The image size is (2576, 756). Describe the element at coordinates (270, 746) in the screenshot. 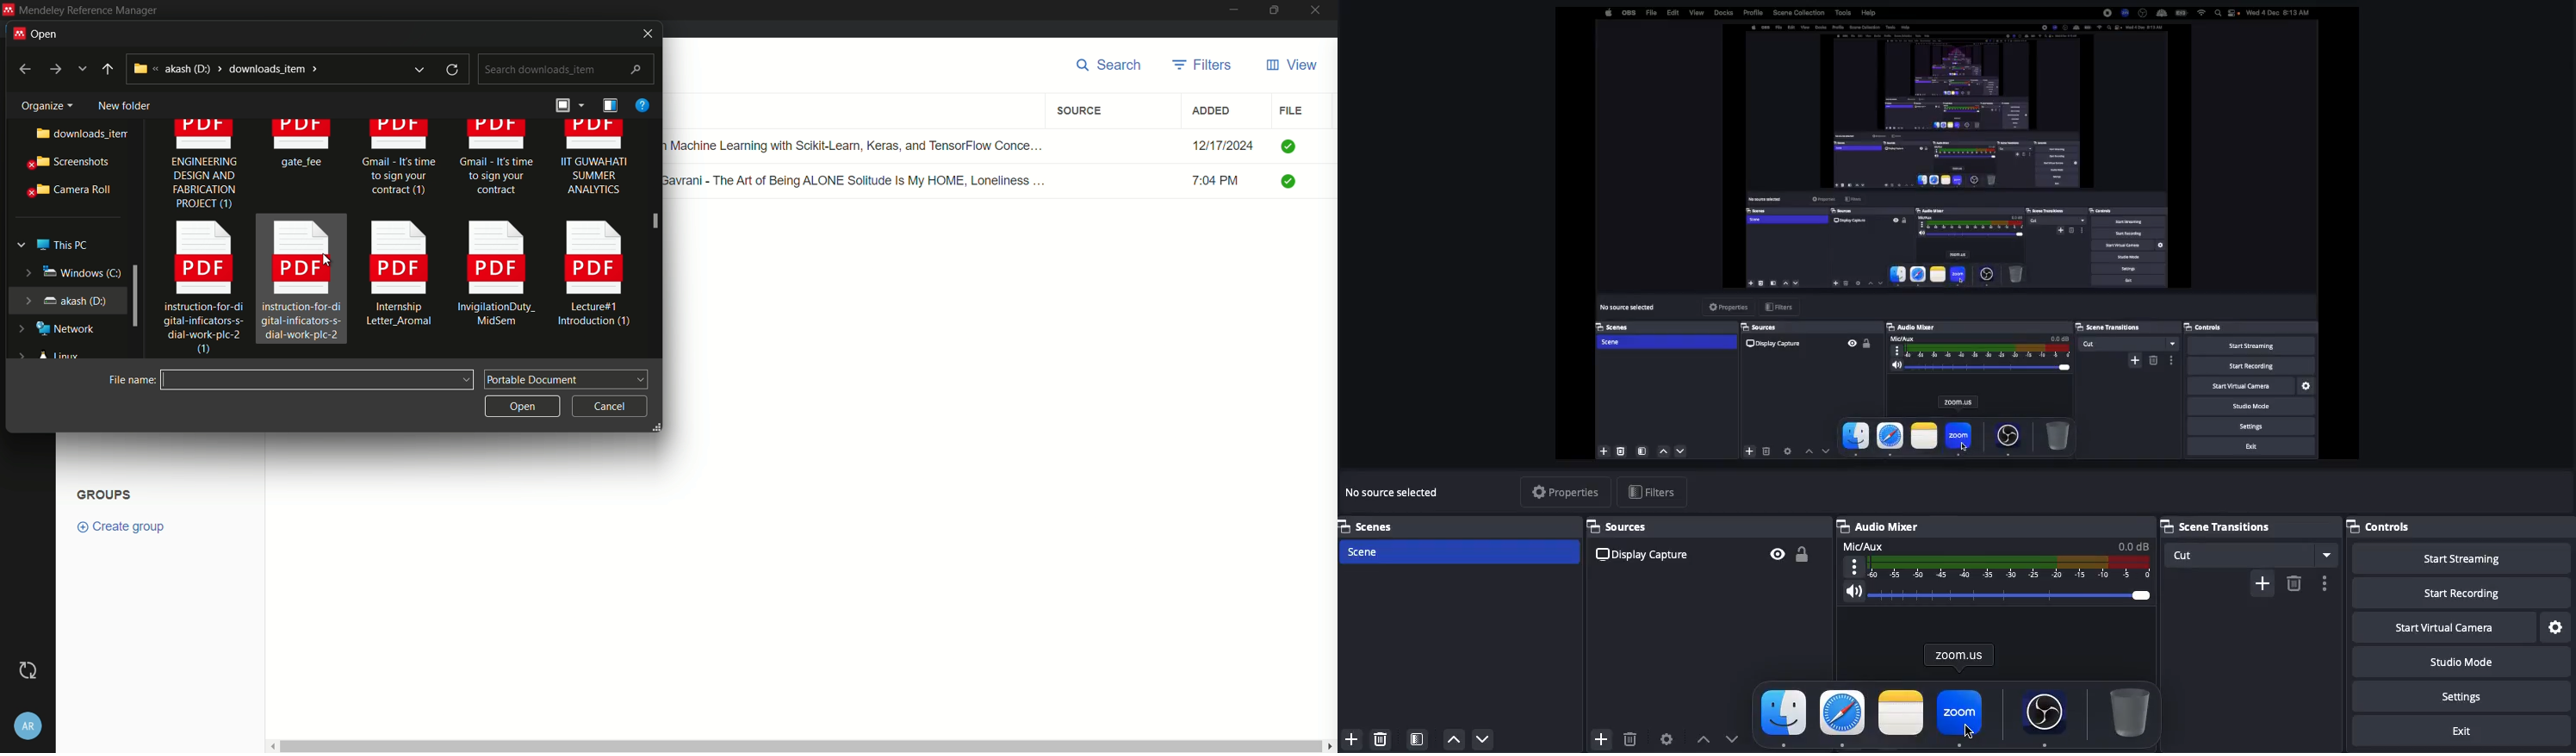

I see `scroll left` at that location.